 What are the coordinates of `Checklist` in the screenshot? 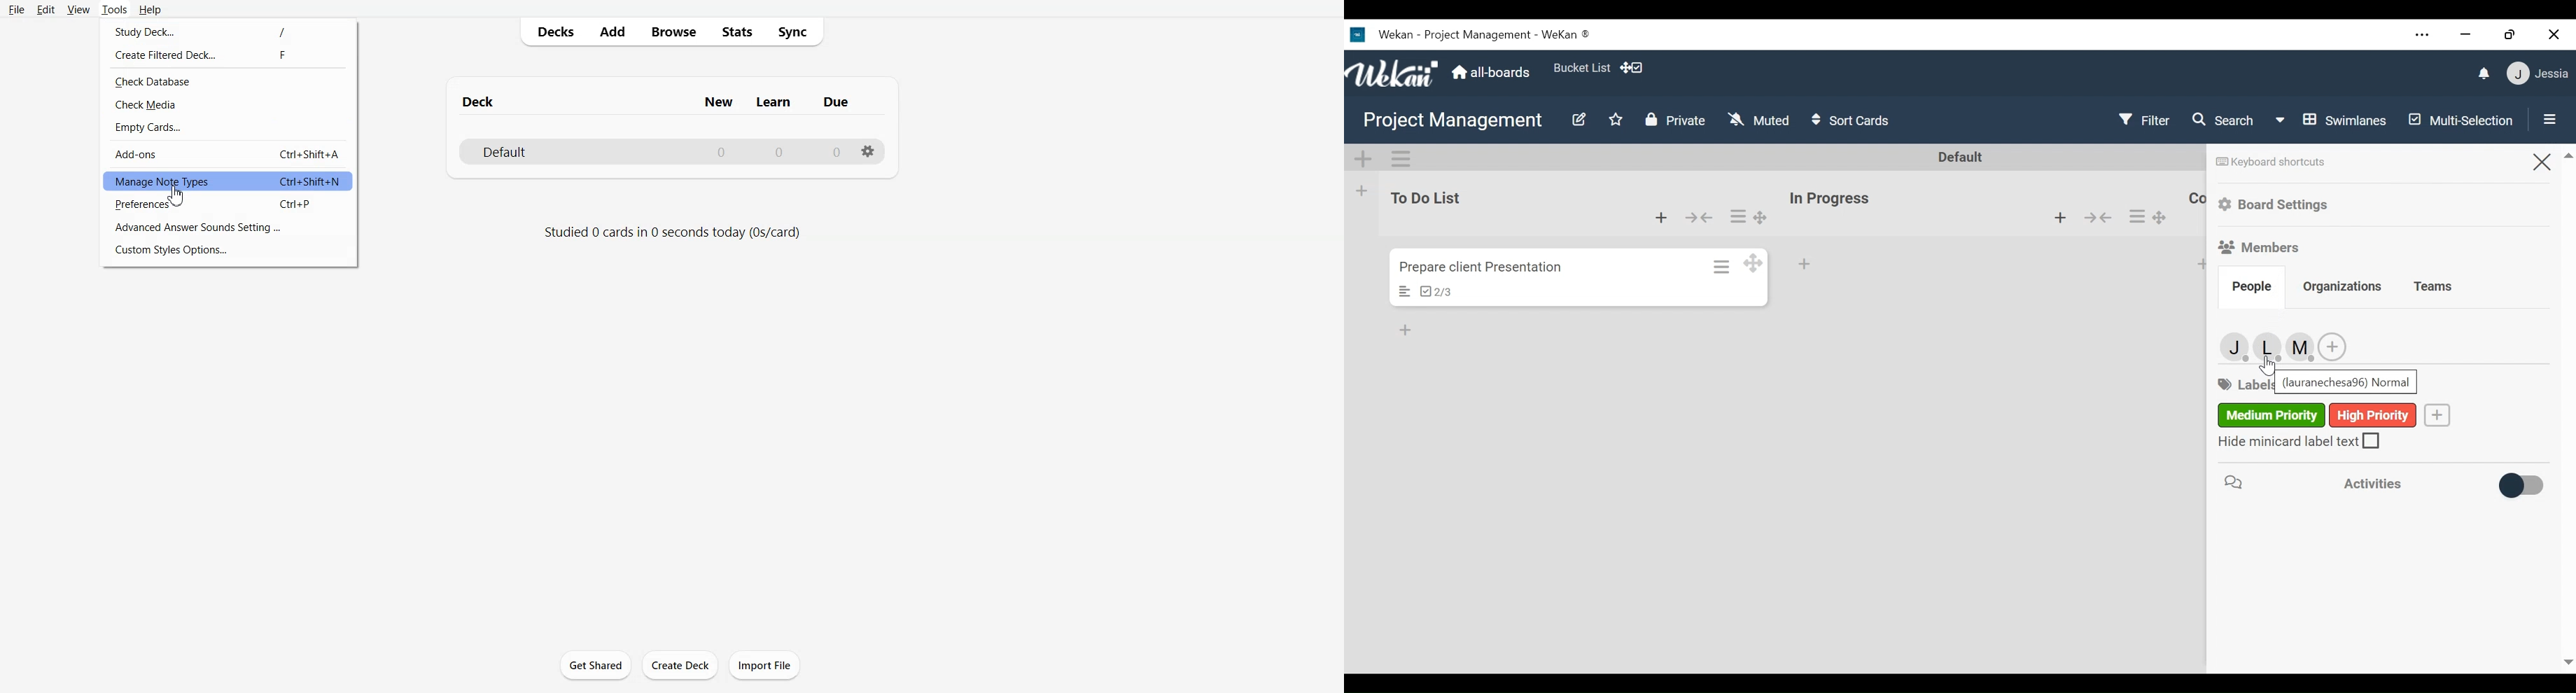 It's located at (1435, 291).